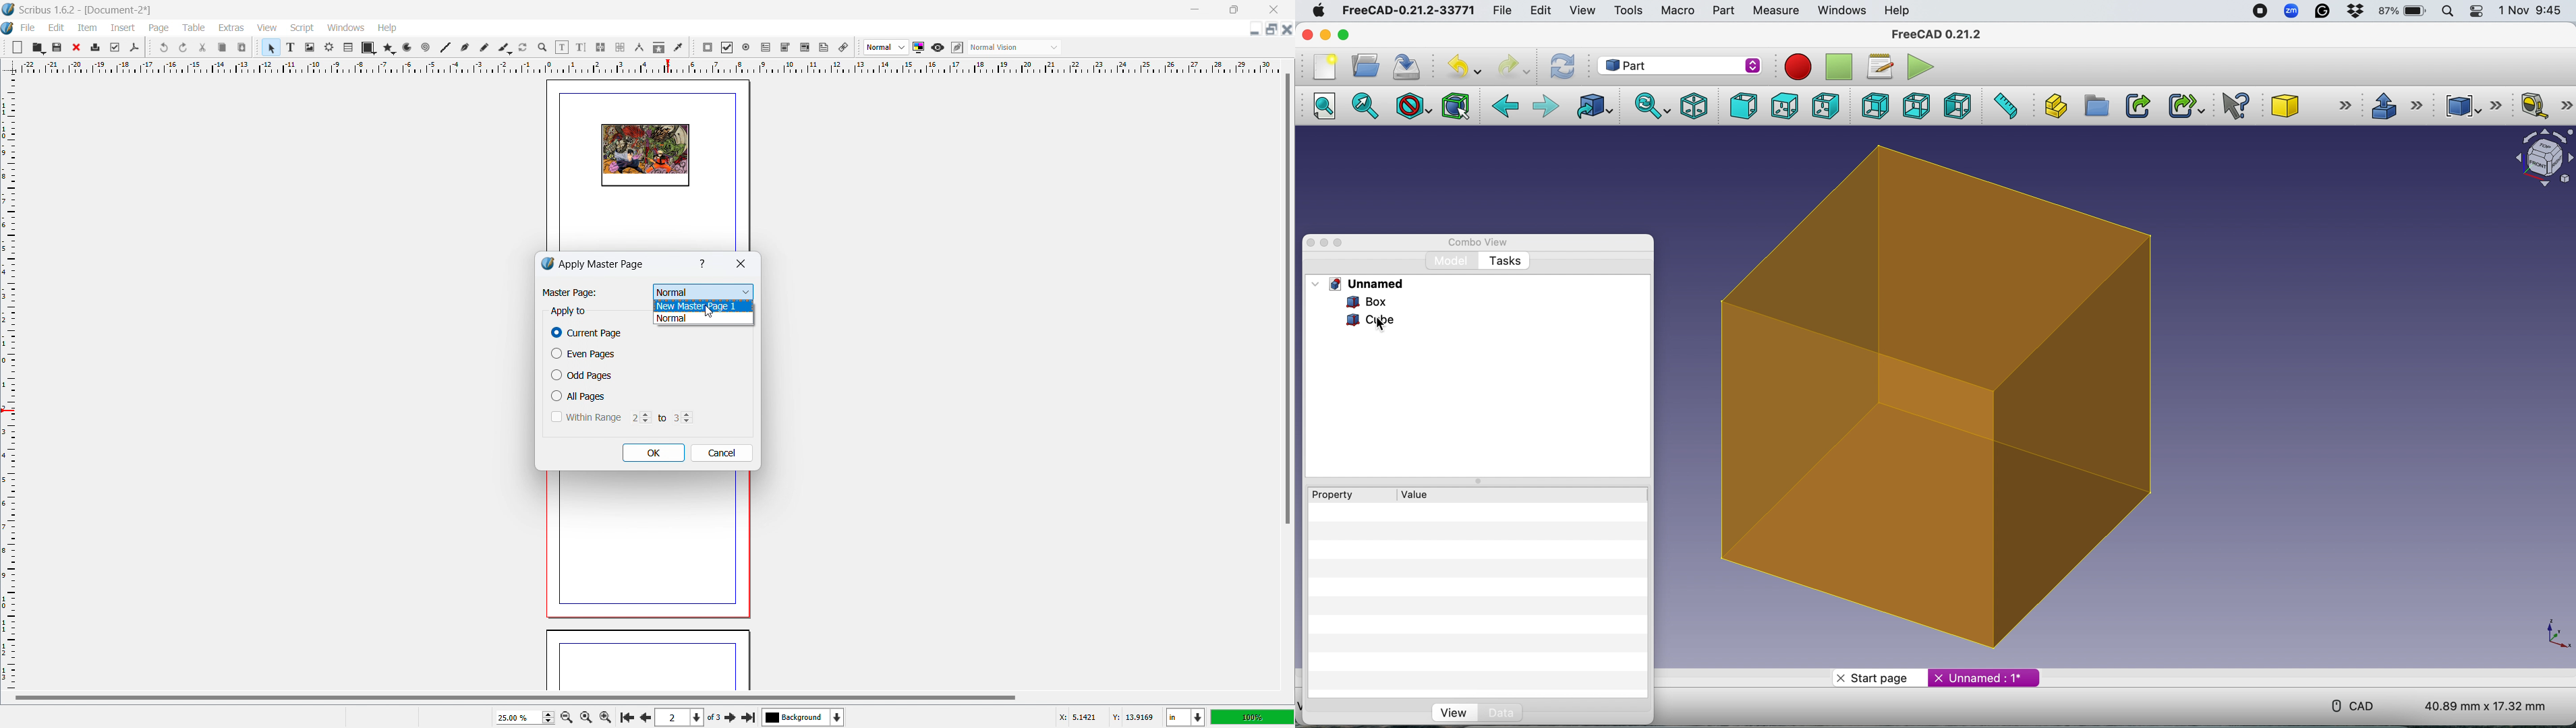 Image resolution: width=2576 pixels, height=728 pixels. Describe the element at coordinates (1366, 65) in the screenshot. I see `Open` at that location.